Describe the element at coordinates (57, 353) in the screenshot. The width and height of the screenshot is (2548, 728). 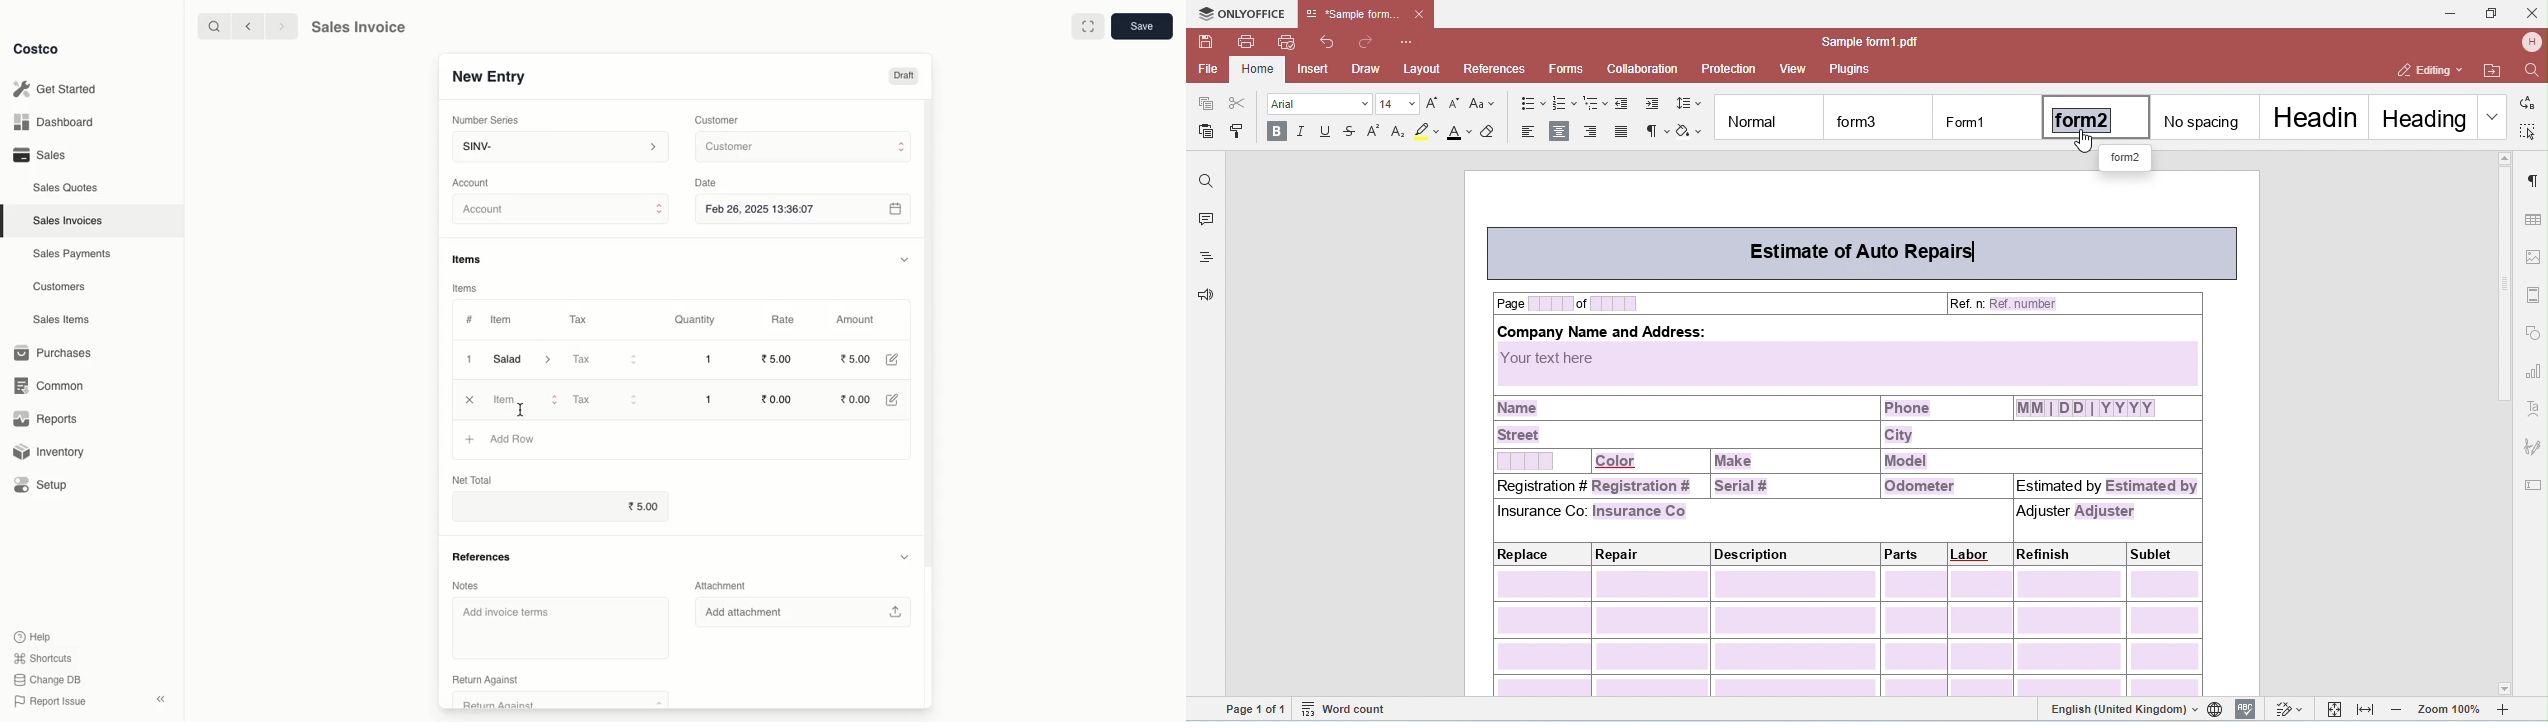
I see `Purchases` at that location.